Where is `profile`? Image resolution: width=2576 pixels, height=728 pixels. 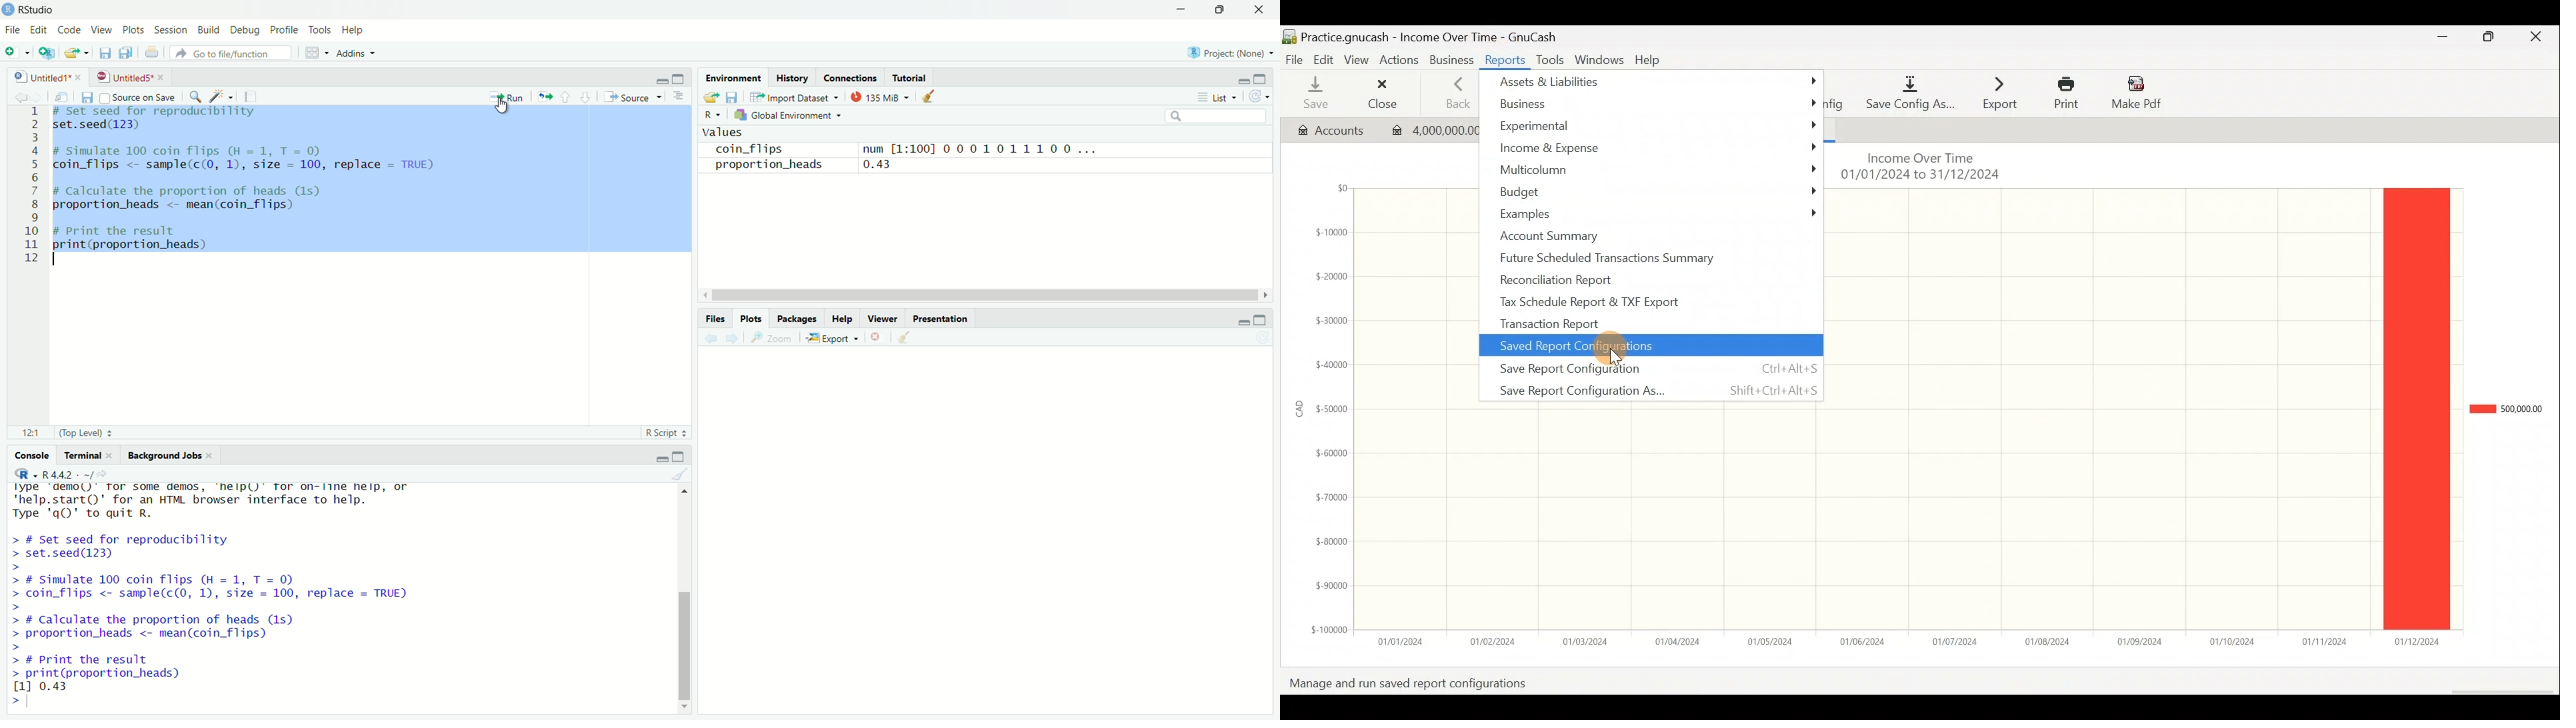 profile is located at coordinates (285, 29).